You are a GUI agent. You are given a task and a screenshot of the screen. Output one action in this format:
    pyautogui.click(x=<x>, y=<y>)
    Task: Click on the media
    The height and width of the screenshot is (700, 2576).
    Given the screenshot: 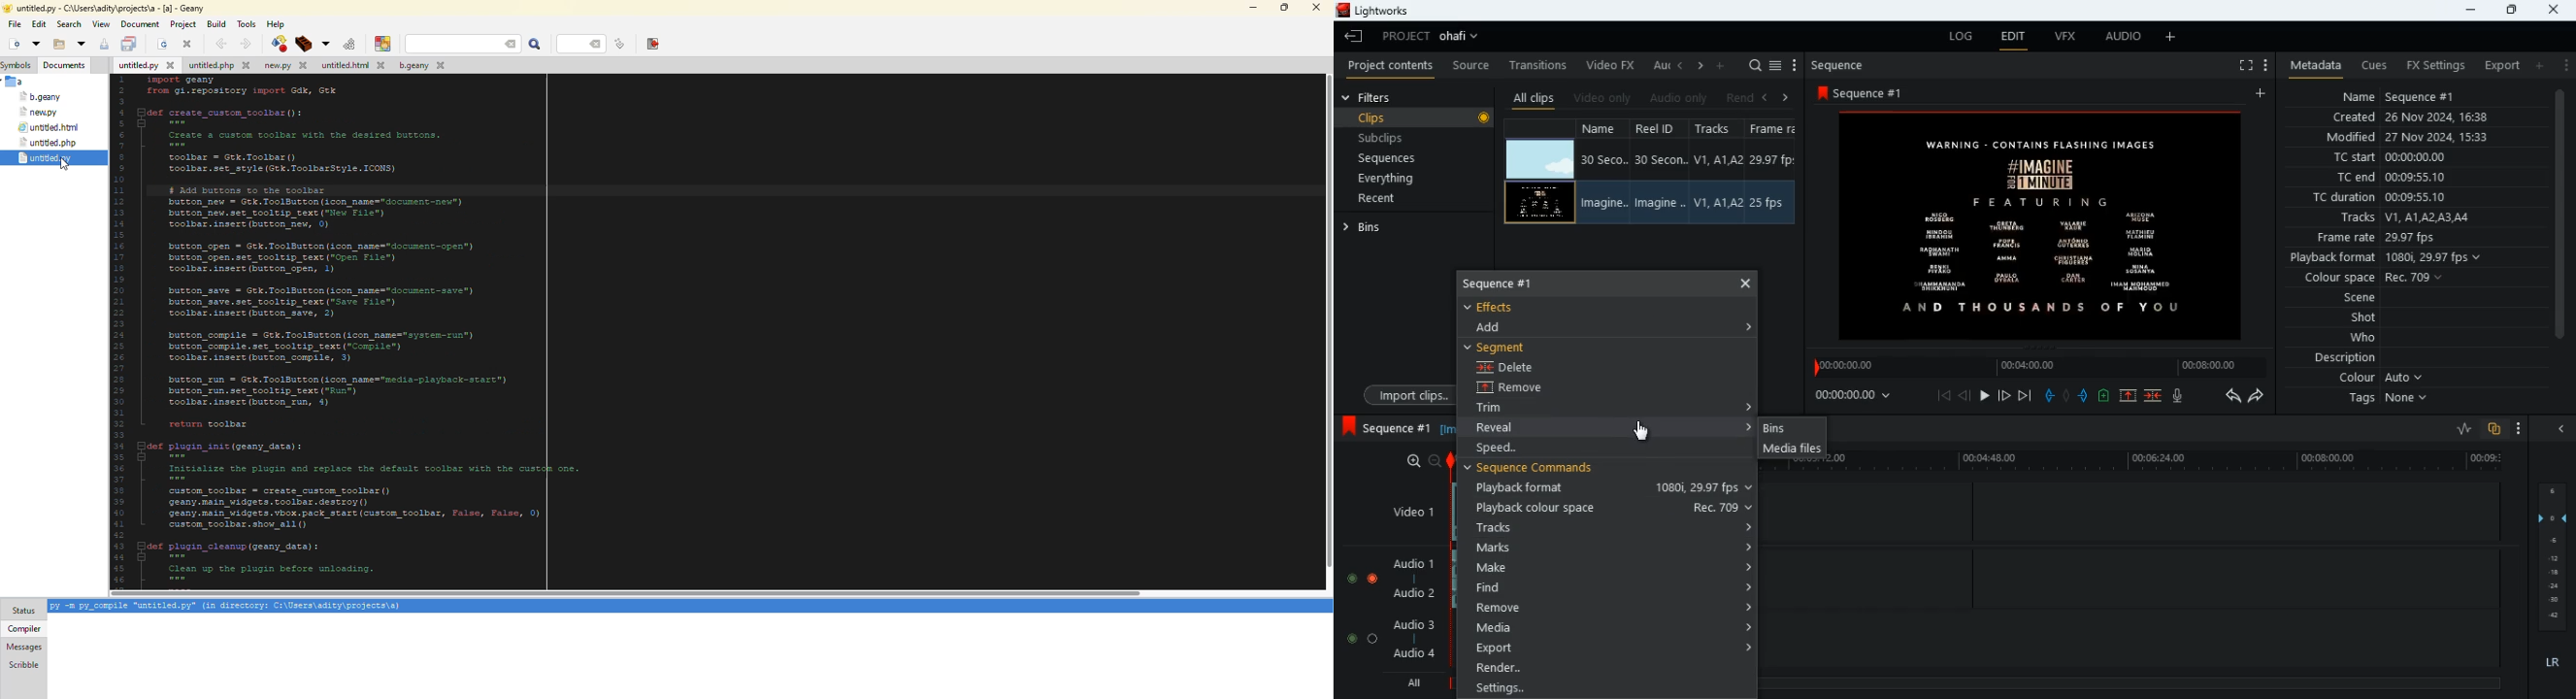 What is the action you would take?
    pyautogui.click(x=1610, y=629)
    